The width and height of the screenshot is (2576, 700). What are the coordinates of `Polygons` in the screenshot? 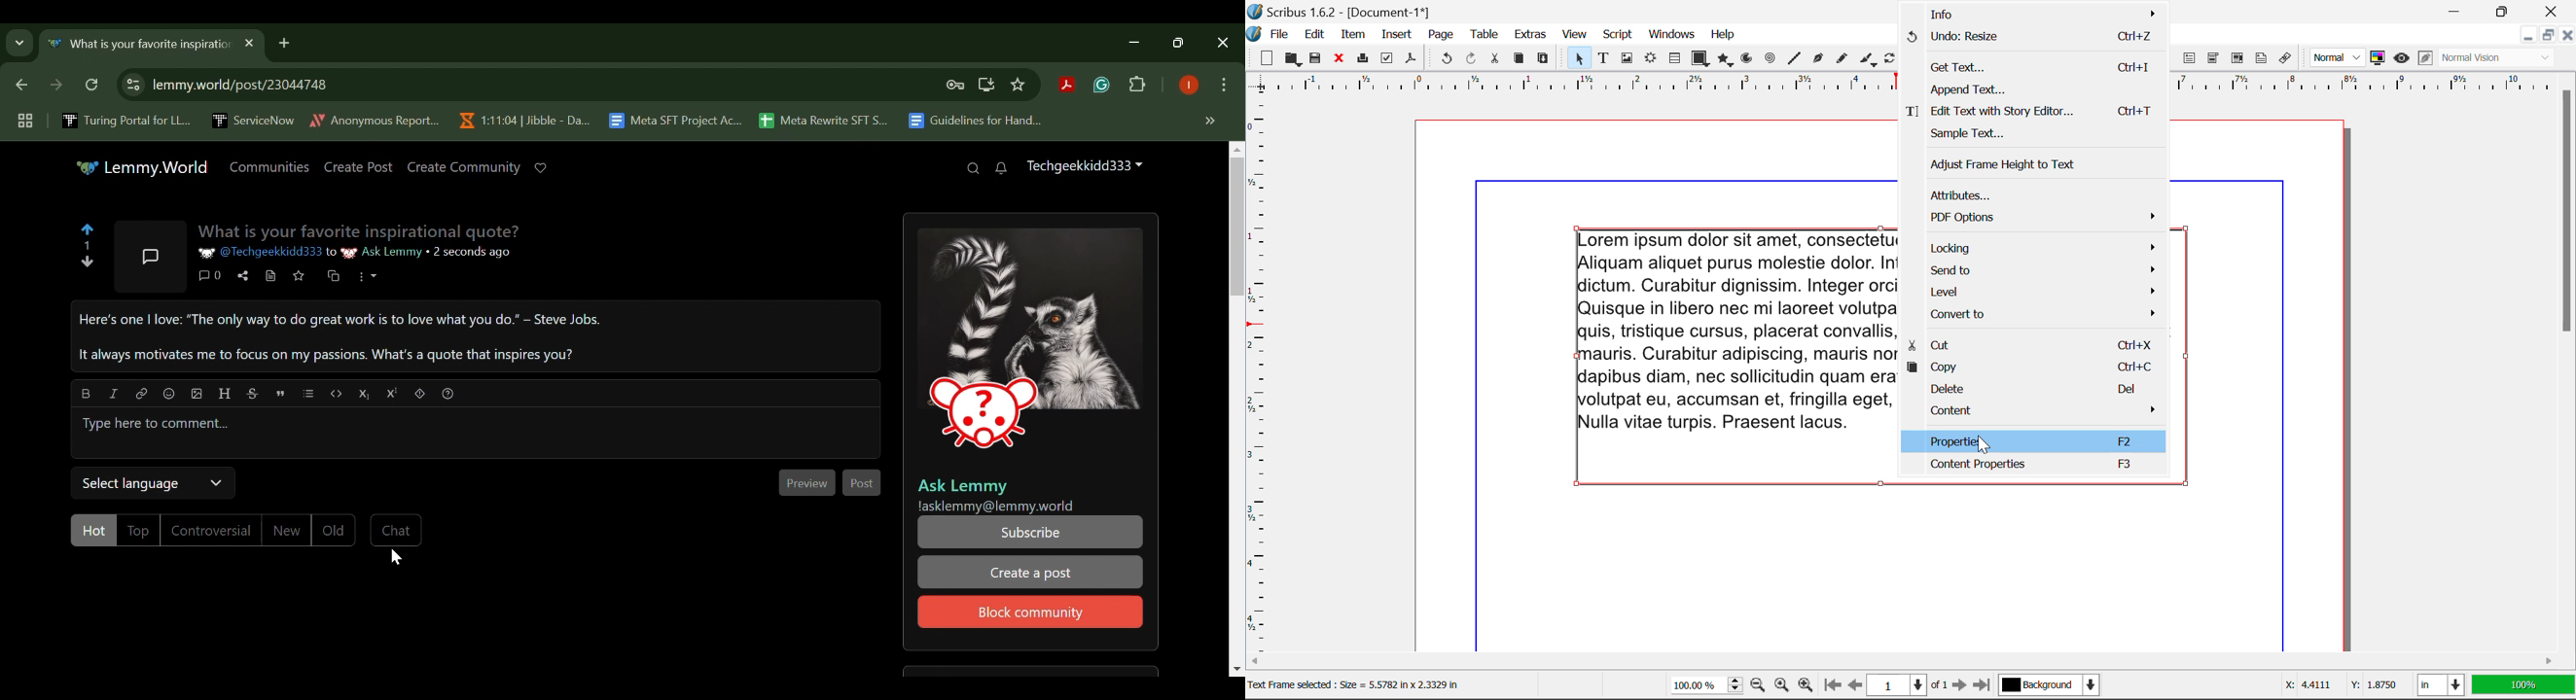 It's located at (1725, 61).